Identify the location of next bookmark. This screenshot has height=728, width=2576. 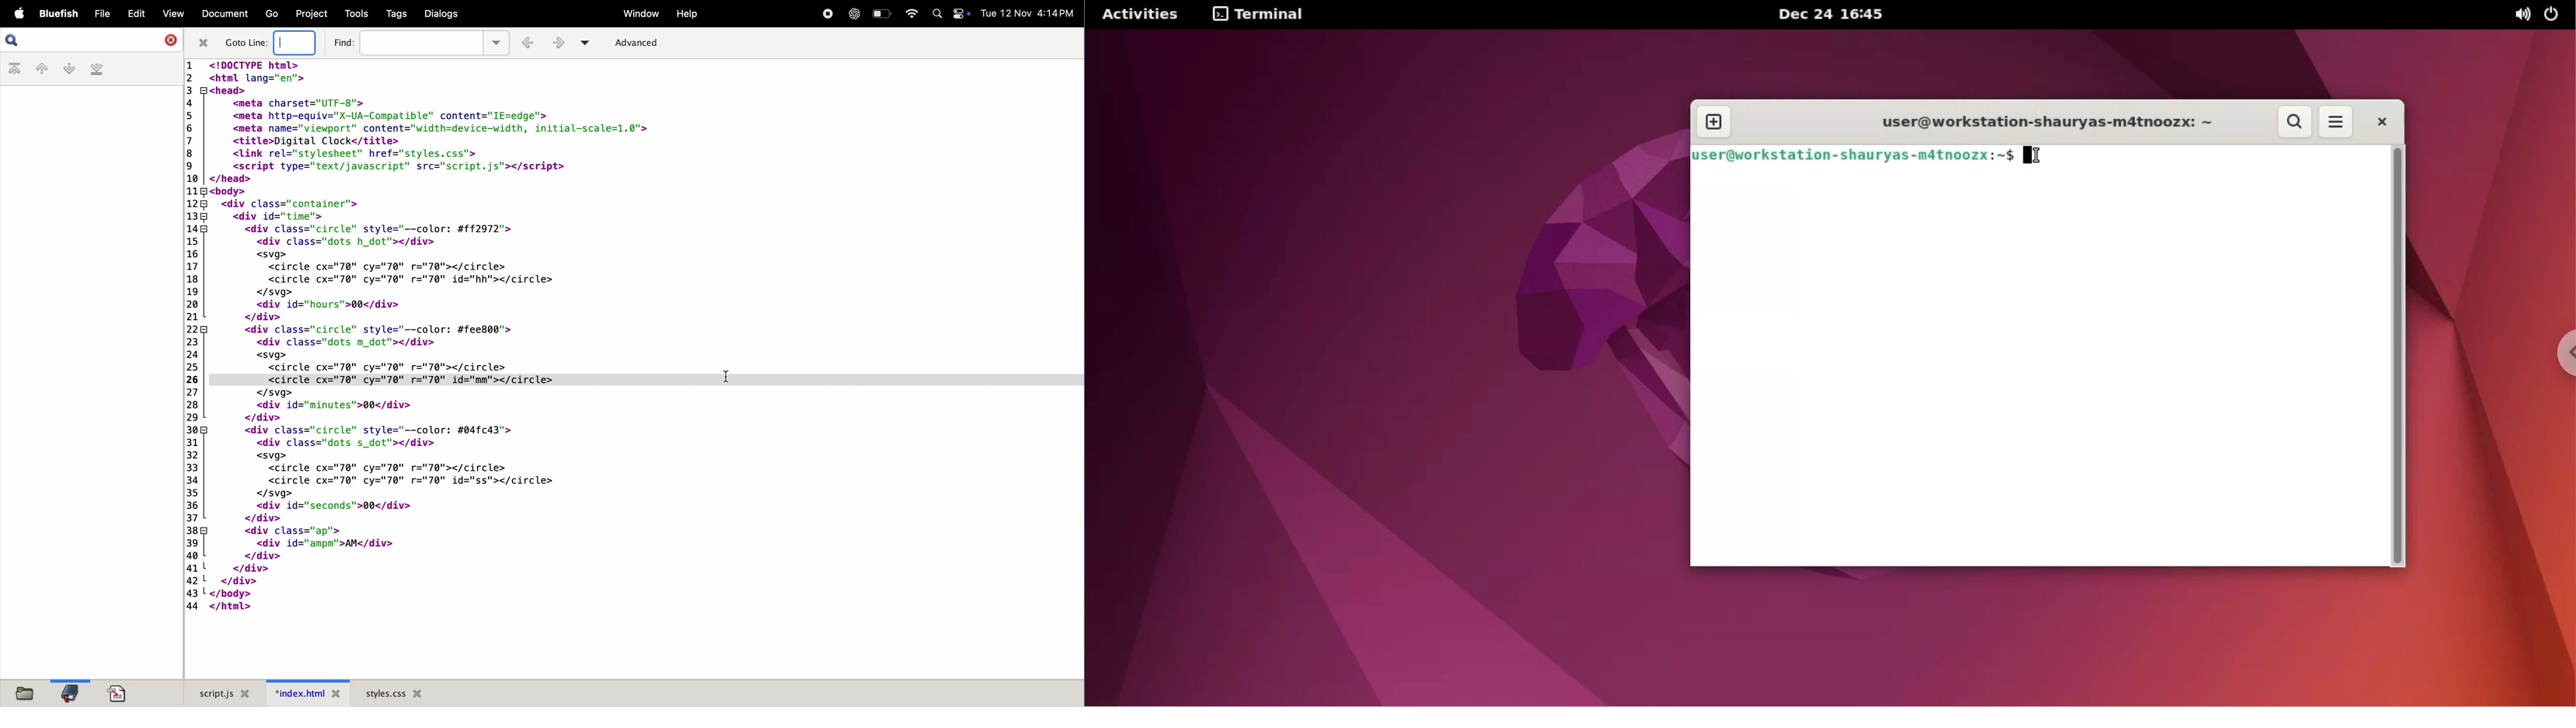
(67, 69).